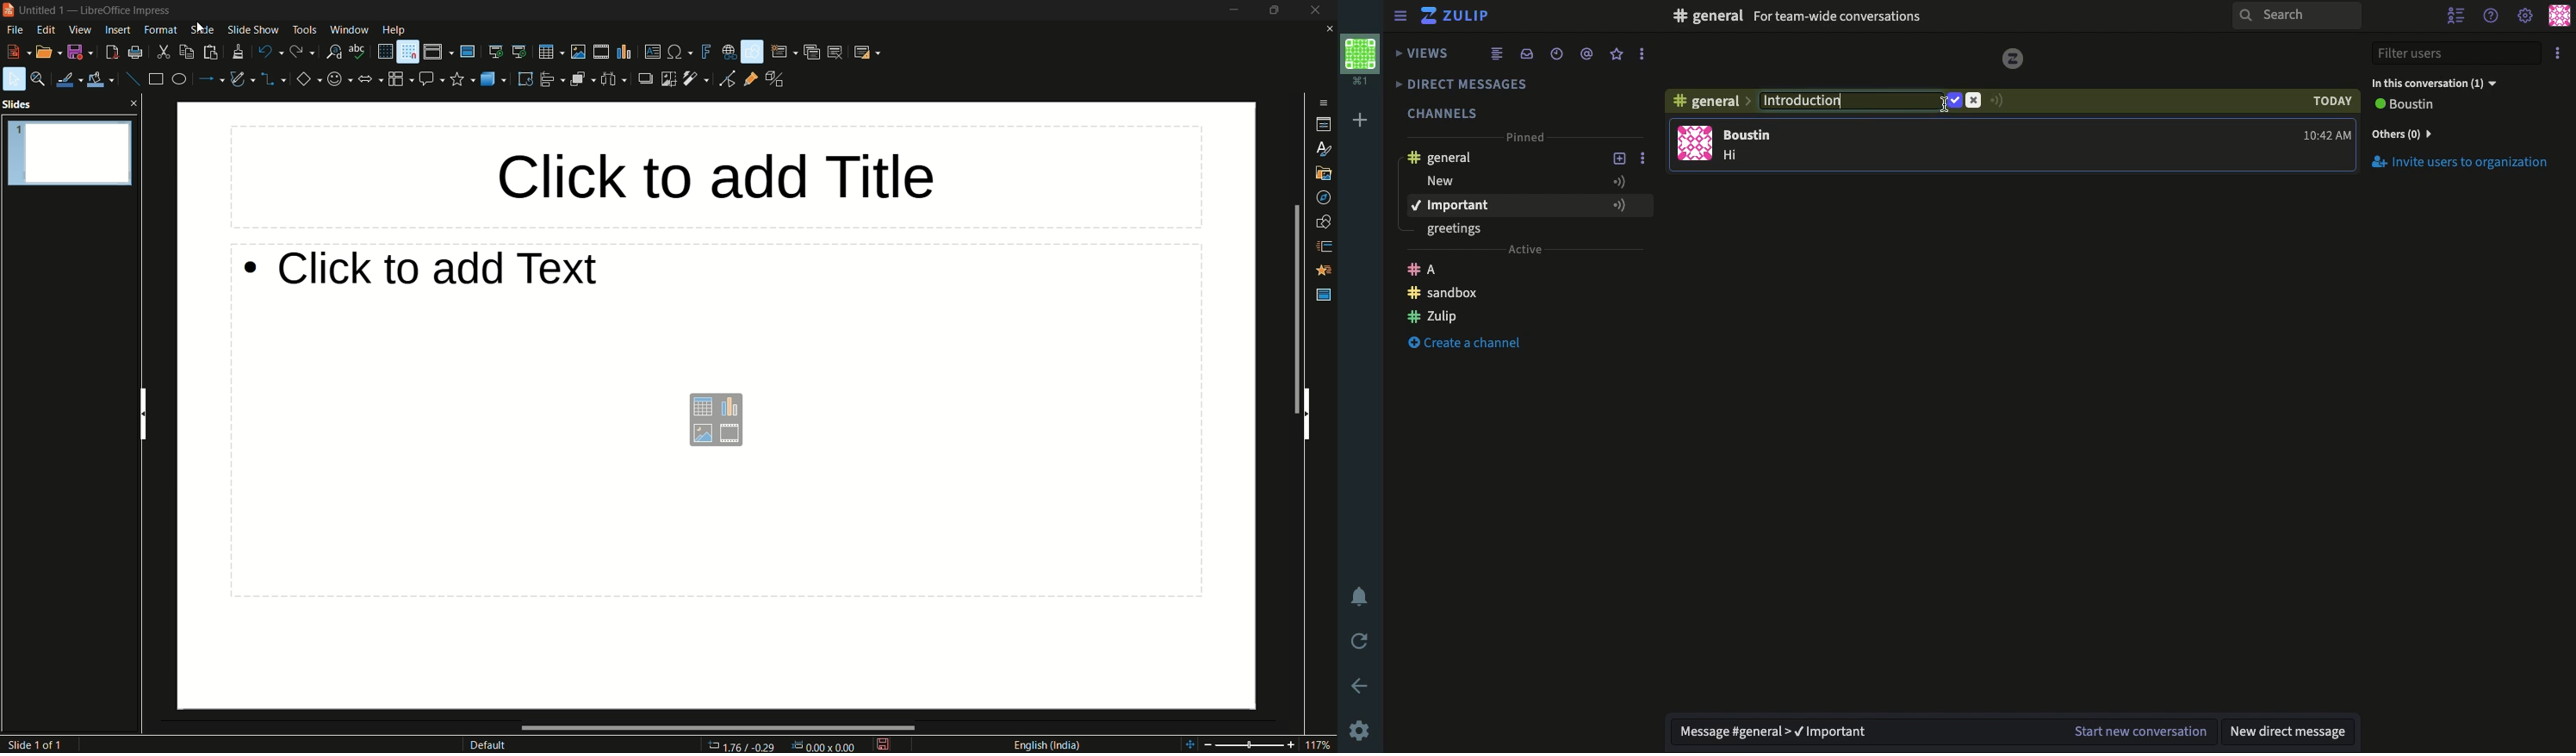 This screenshot has height=756, width=2576. What do you see at coordinates (202, 30) in the screenshot?
I see `slide menu` at bounding box center [202, 30].